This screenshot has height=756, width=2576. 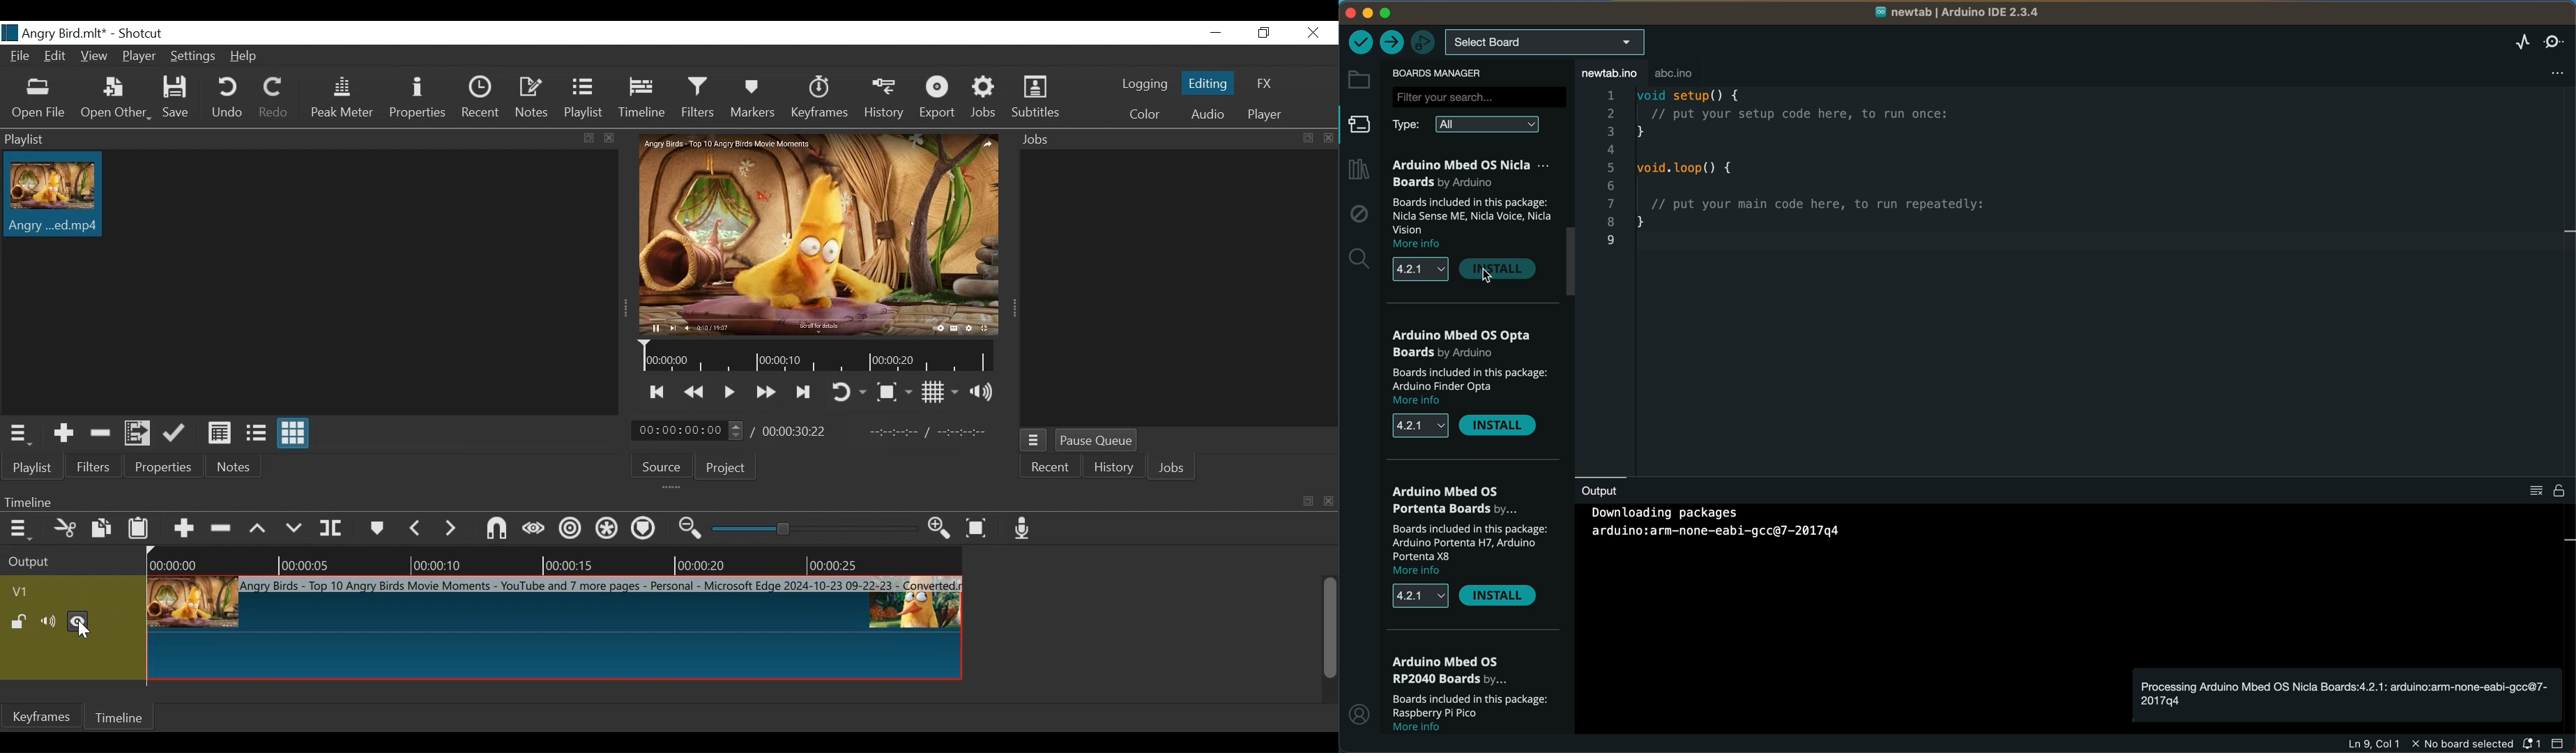 What do you see at coordinates (119, 717) in the screenshot?
I see `Timeline` at bounding box center [119, 717].